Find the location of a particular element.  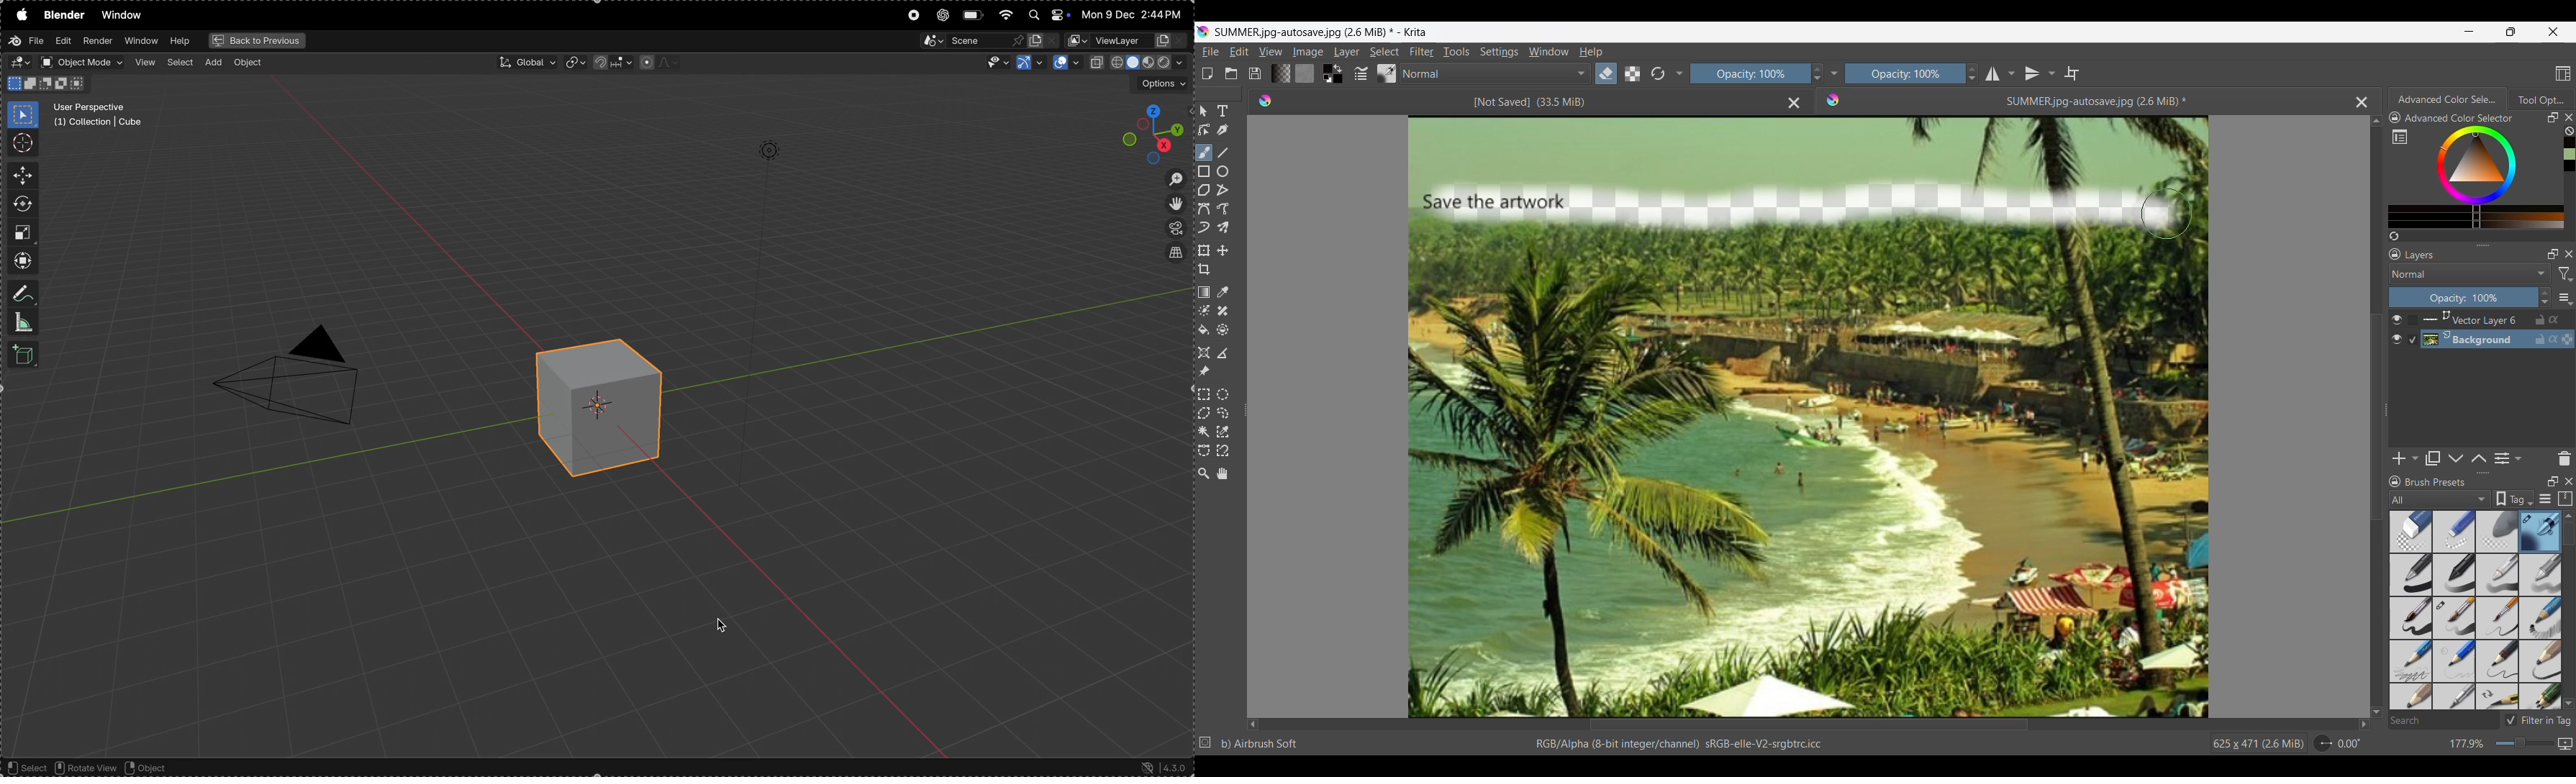

Layers is located at coordinates (2423, 255).